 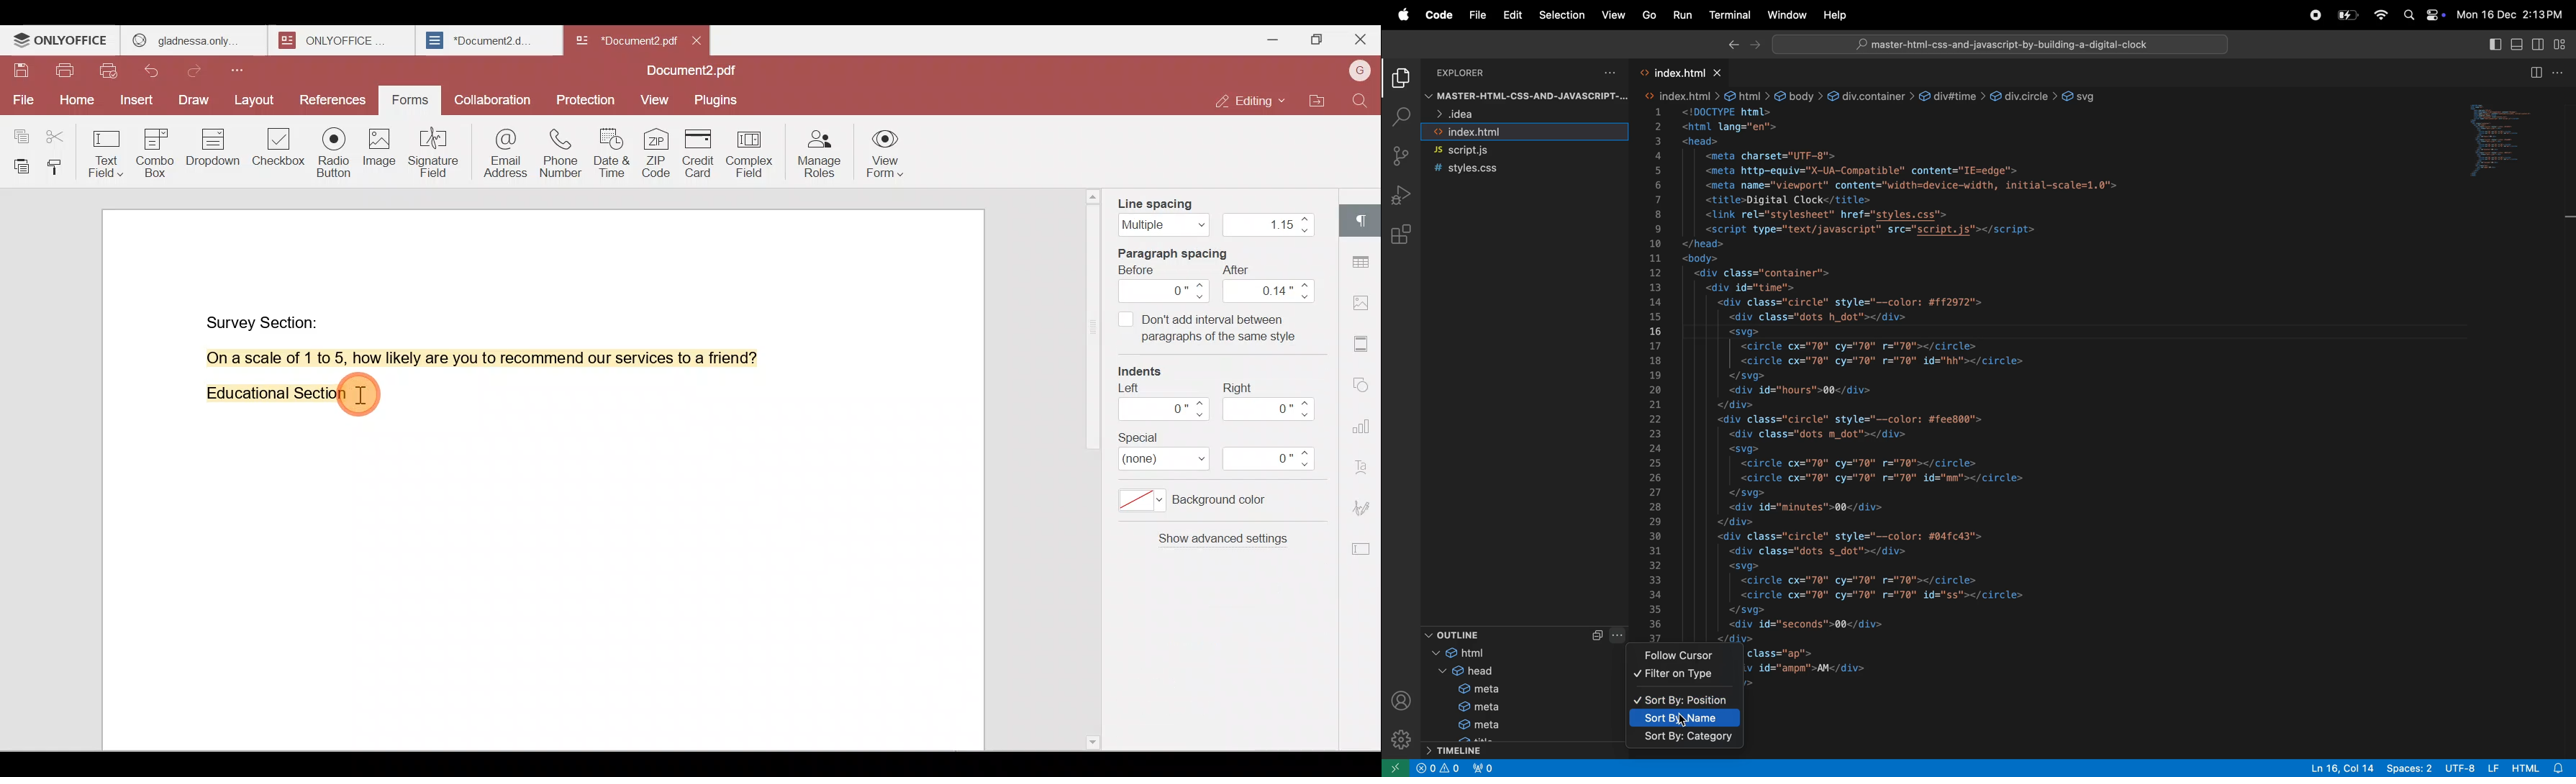 I want to click on index.html, so click(x=1524, y=132).